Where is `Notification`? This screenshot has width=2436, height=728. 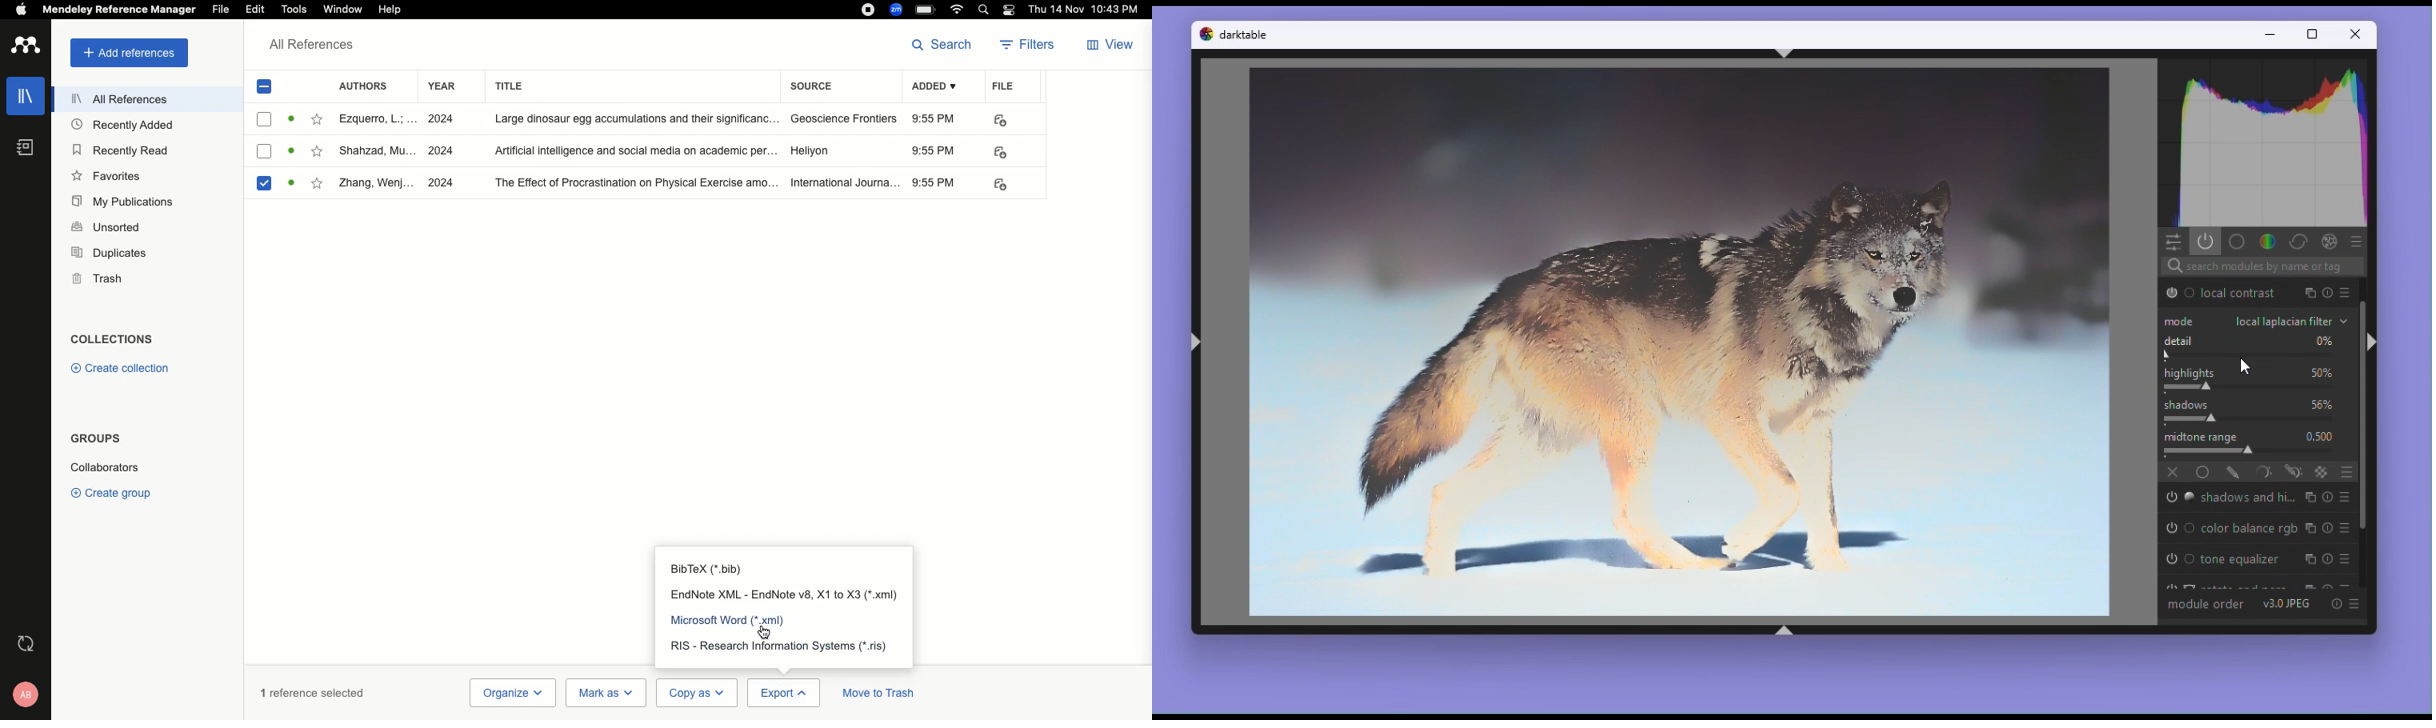 Notification is located at coordinates (1011, 10).